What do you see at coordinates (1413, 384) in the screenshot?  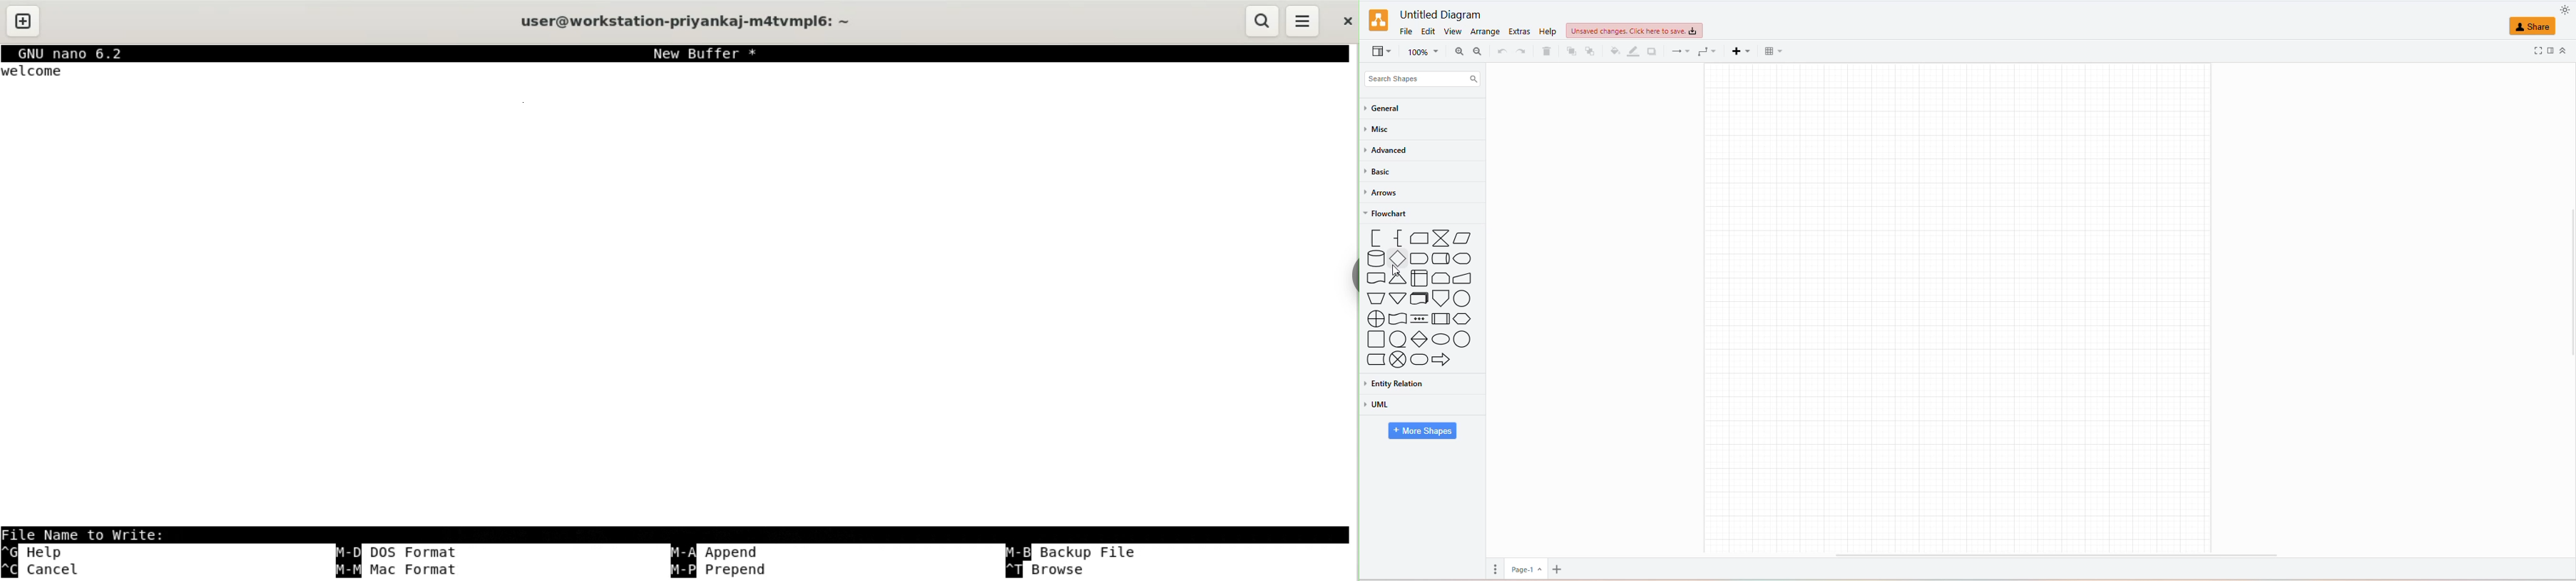 I see `ENTITY RELATION` at bounding box center [1413, 384].